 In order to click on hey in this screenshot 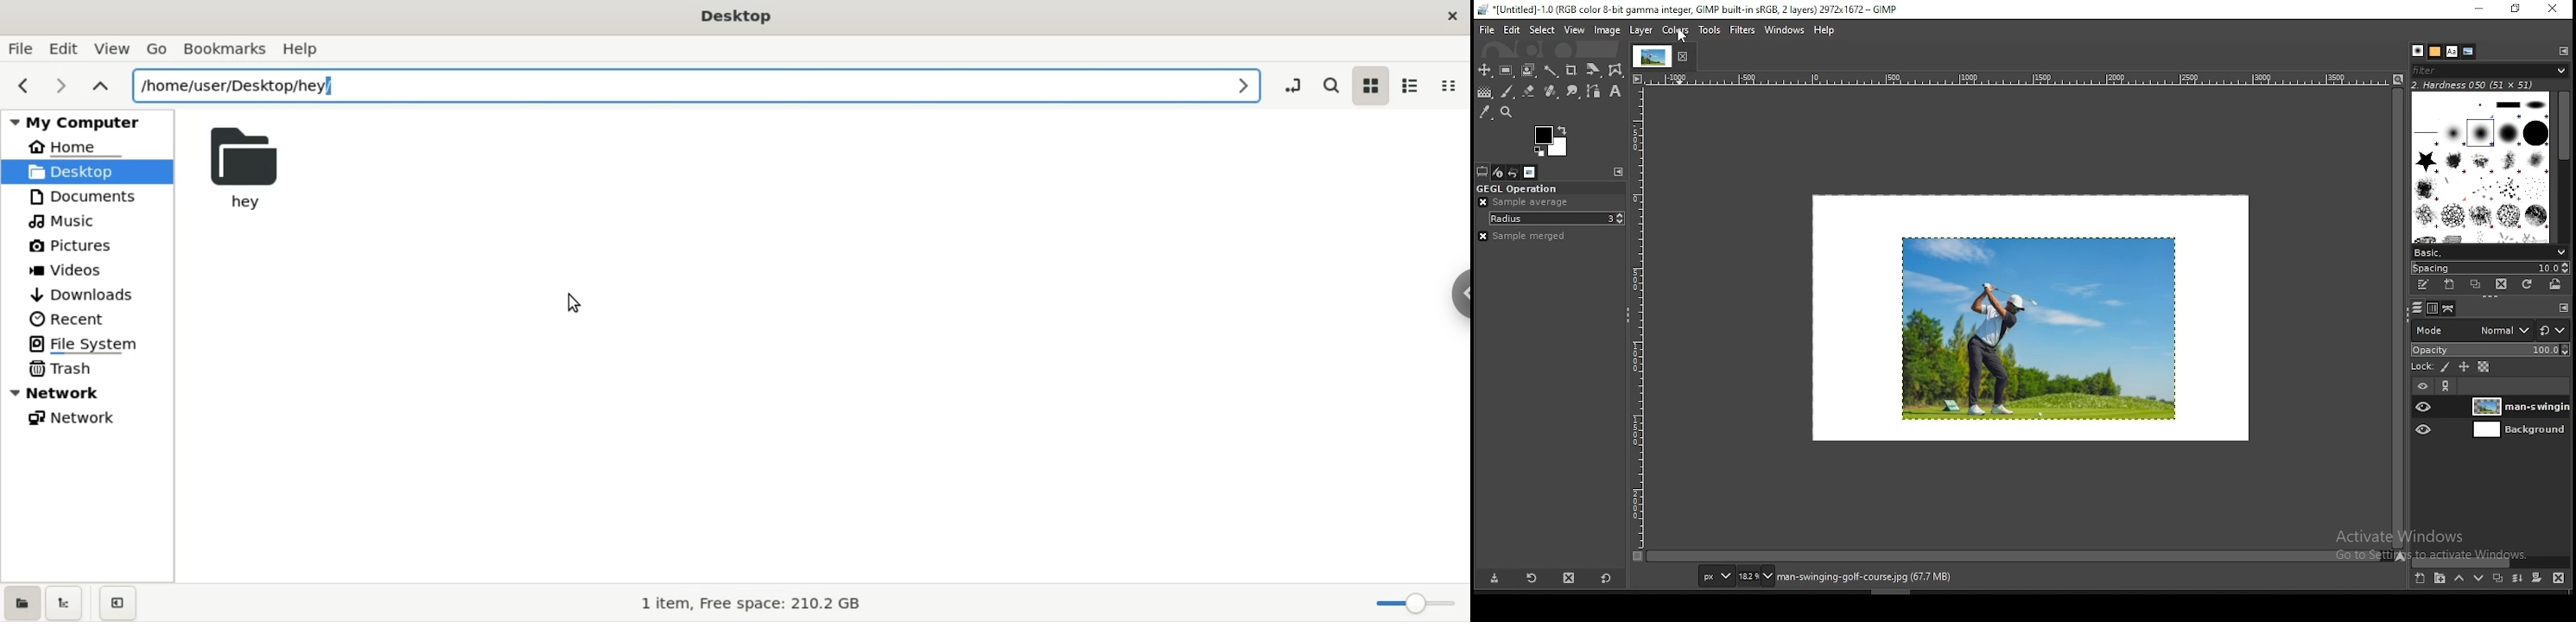, I will do `click(260, 166)`.